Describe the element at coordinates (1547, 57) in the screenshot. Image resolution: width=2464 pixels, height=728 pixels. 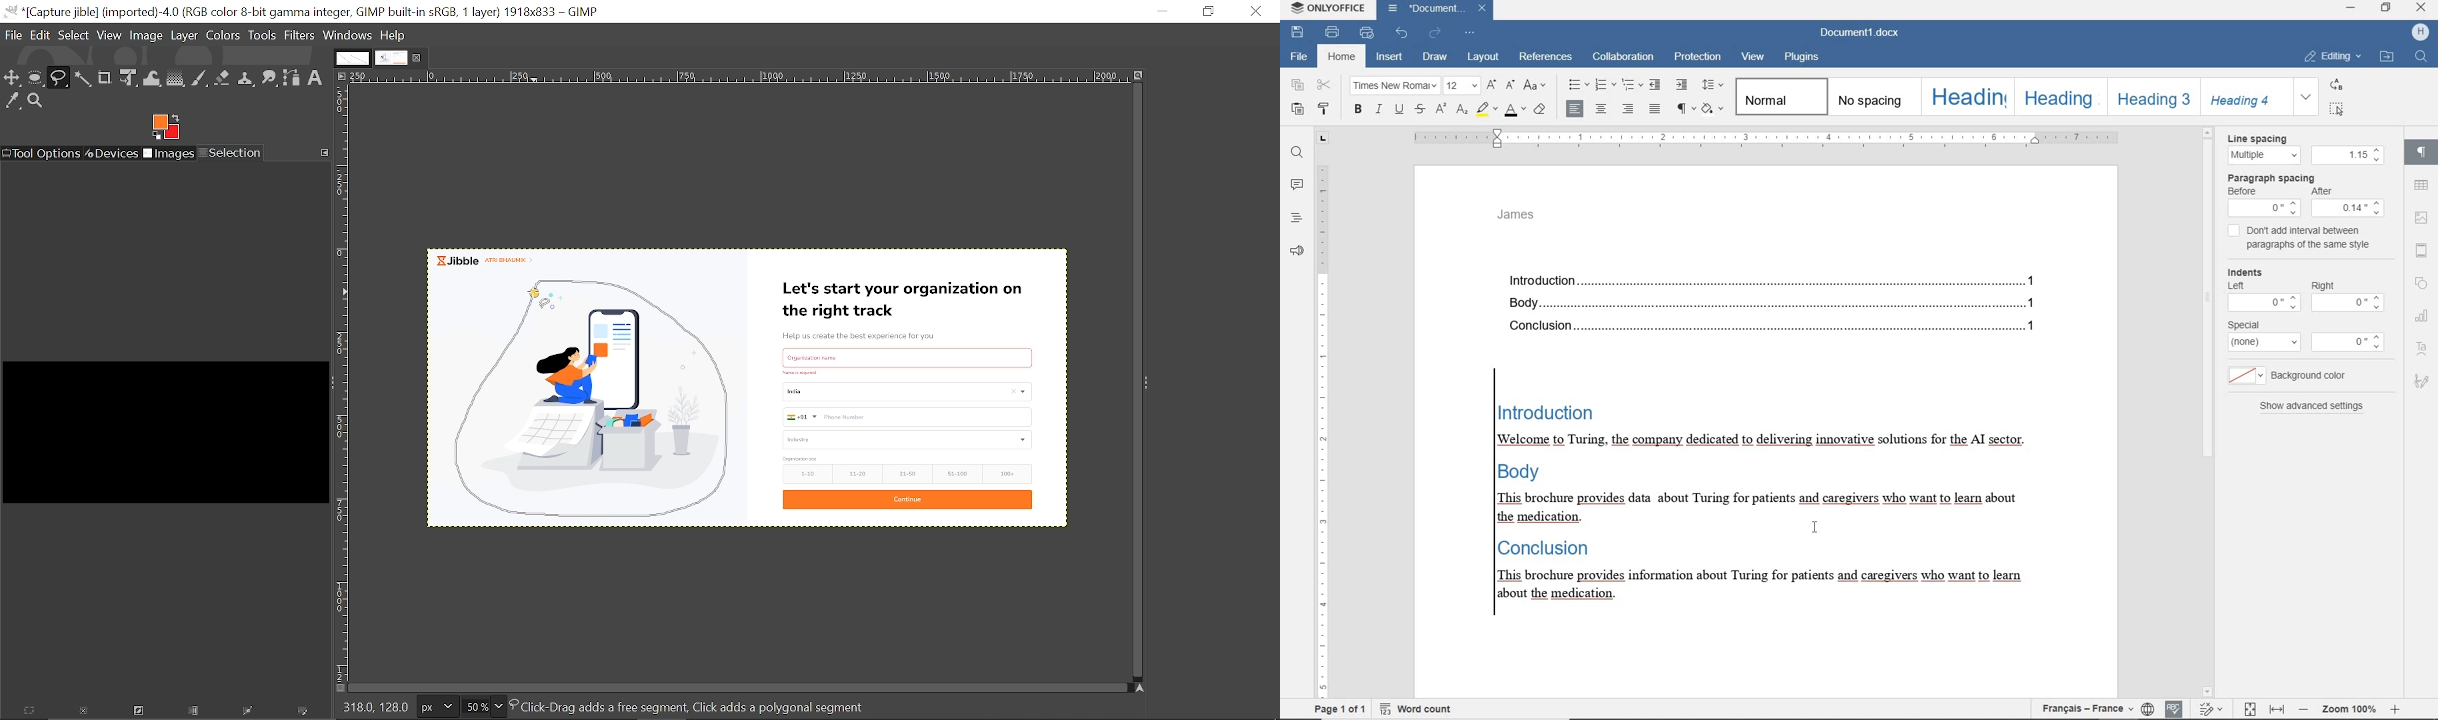
I see `referenes` at that location.